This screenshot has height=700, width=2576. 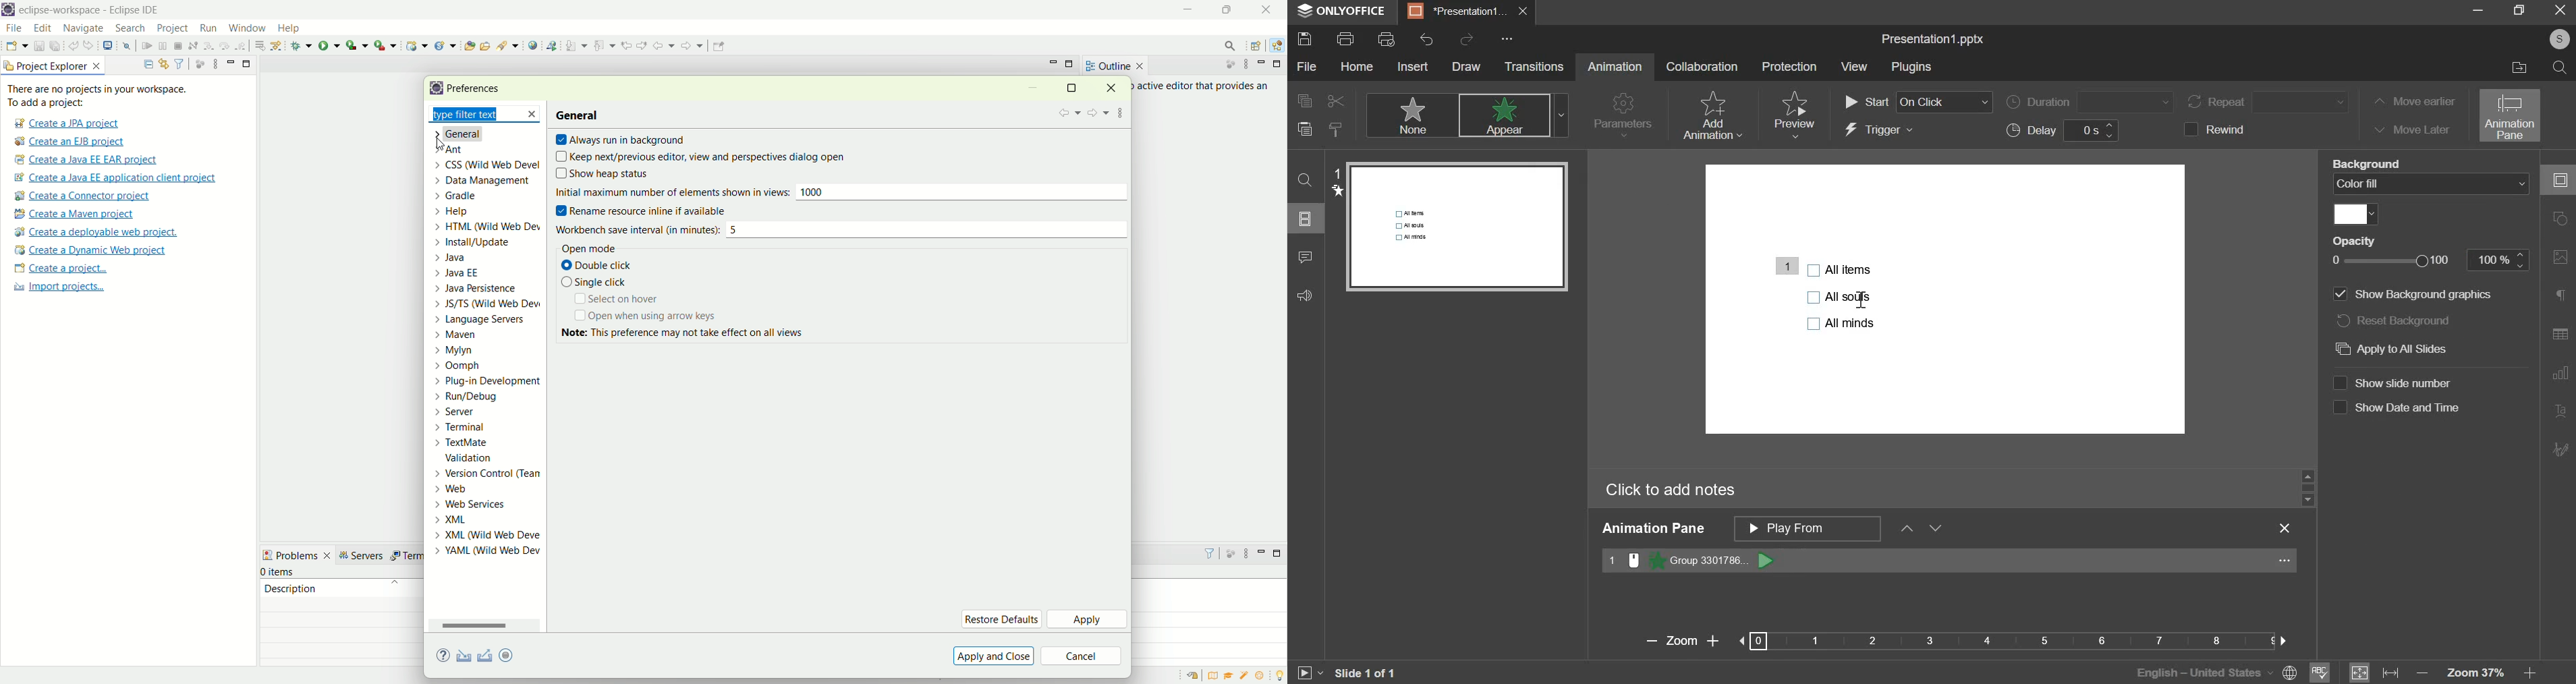 I want to click on fit, so click(x=2374, y=671).